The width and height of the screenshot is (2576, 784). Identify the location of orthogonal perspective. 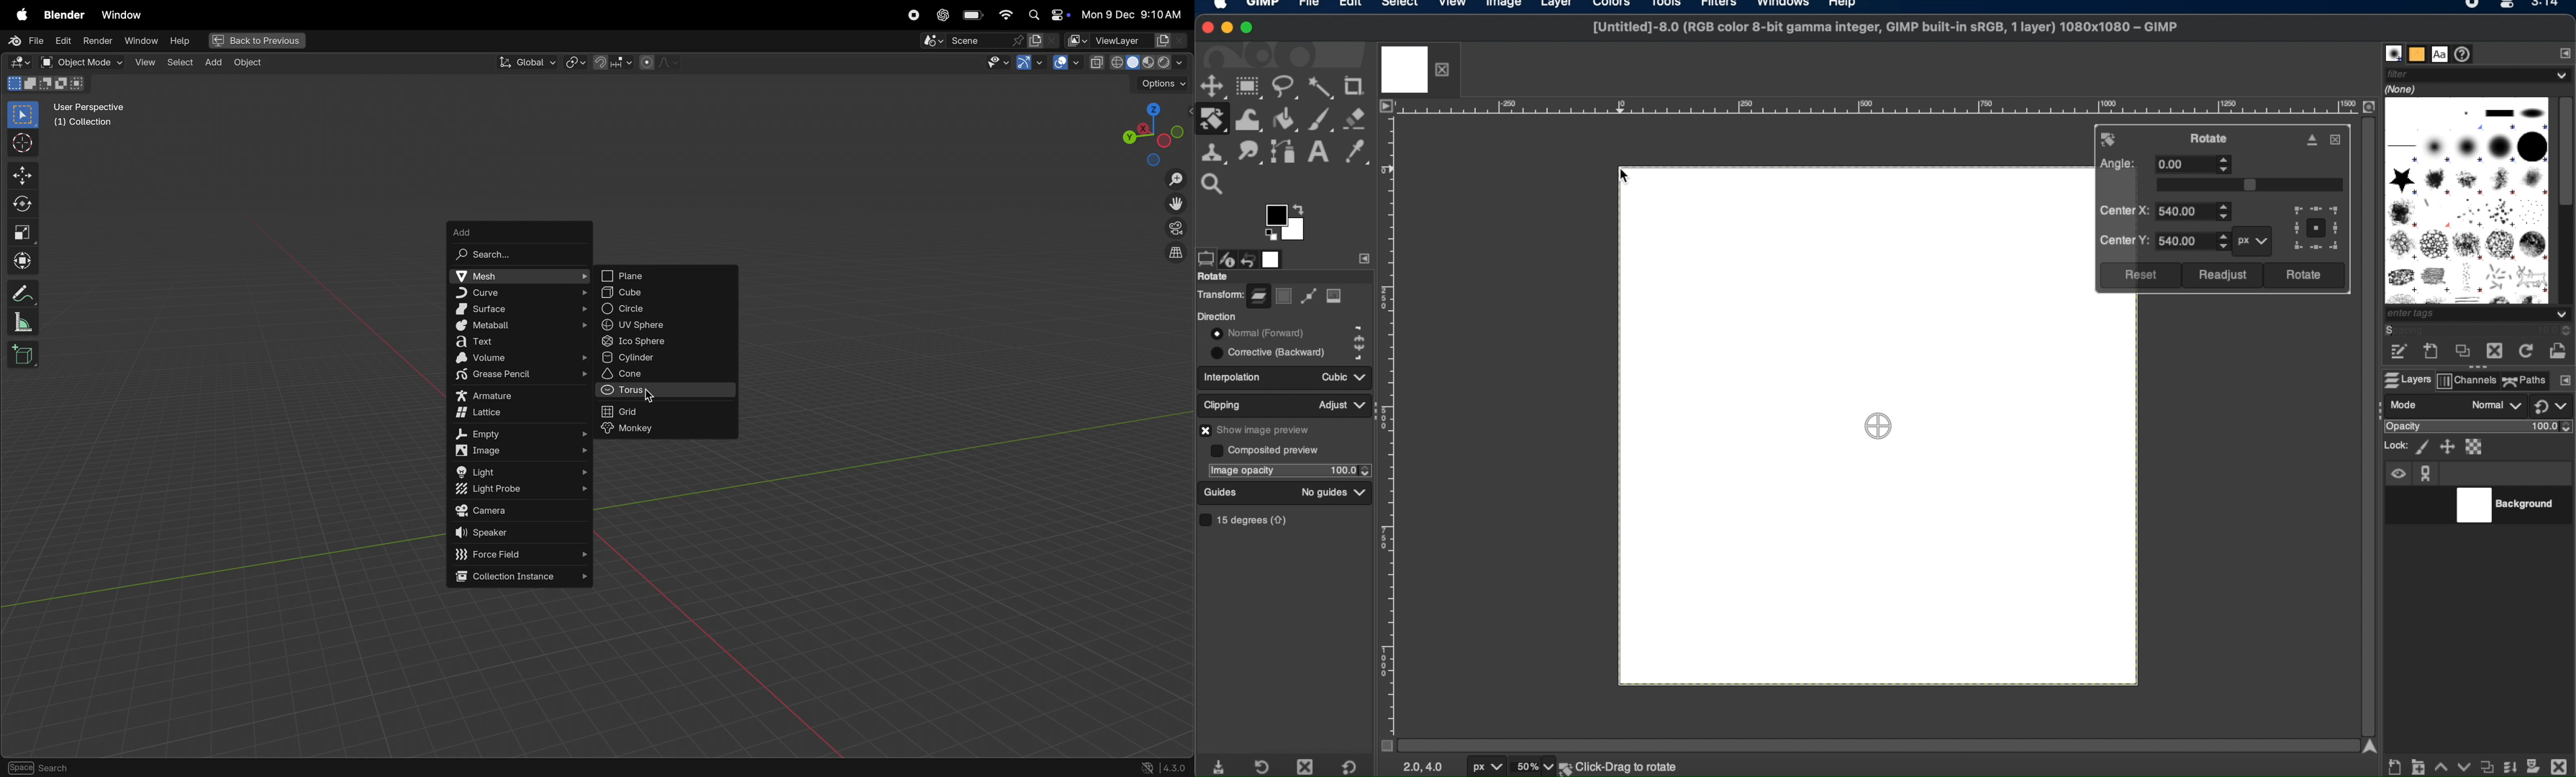
(1176, 254).